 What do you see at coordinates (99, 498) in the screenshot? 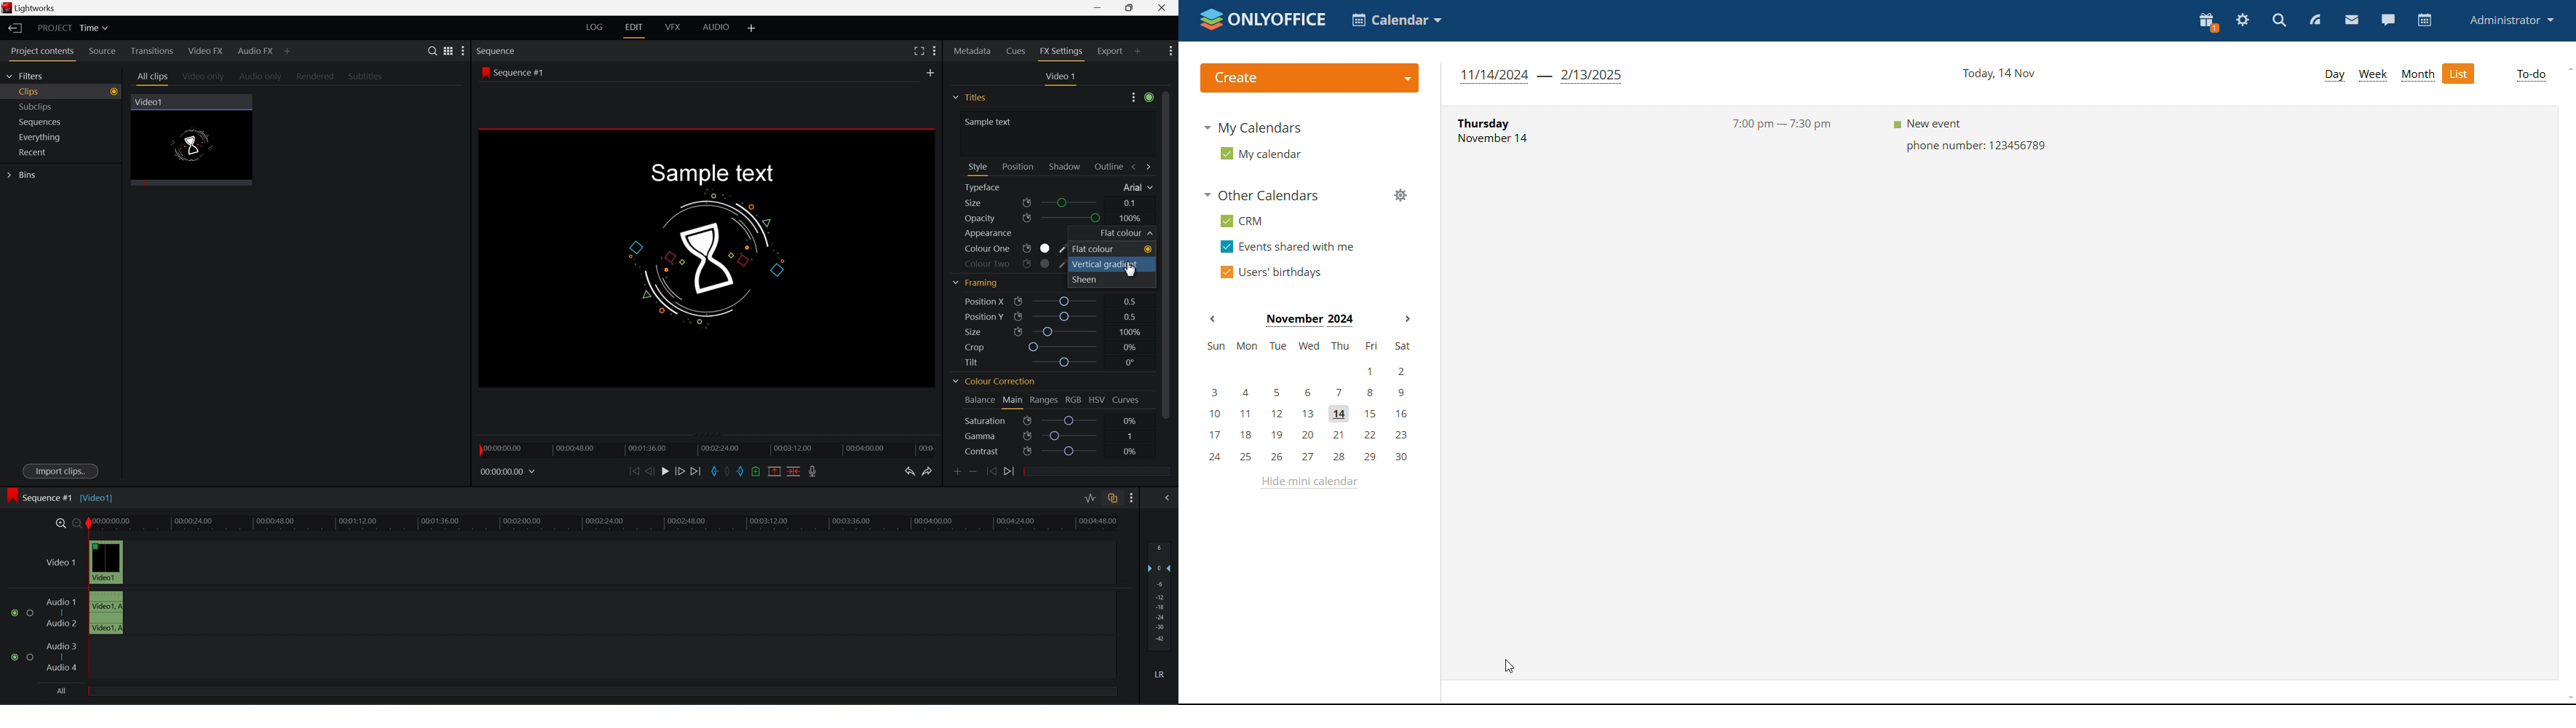
I see `Video1` at bounding box center [99, 498].